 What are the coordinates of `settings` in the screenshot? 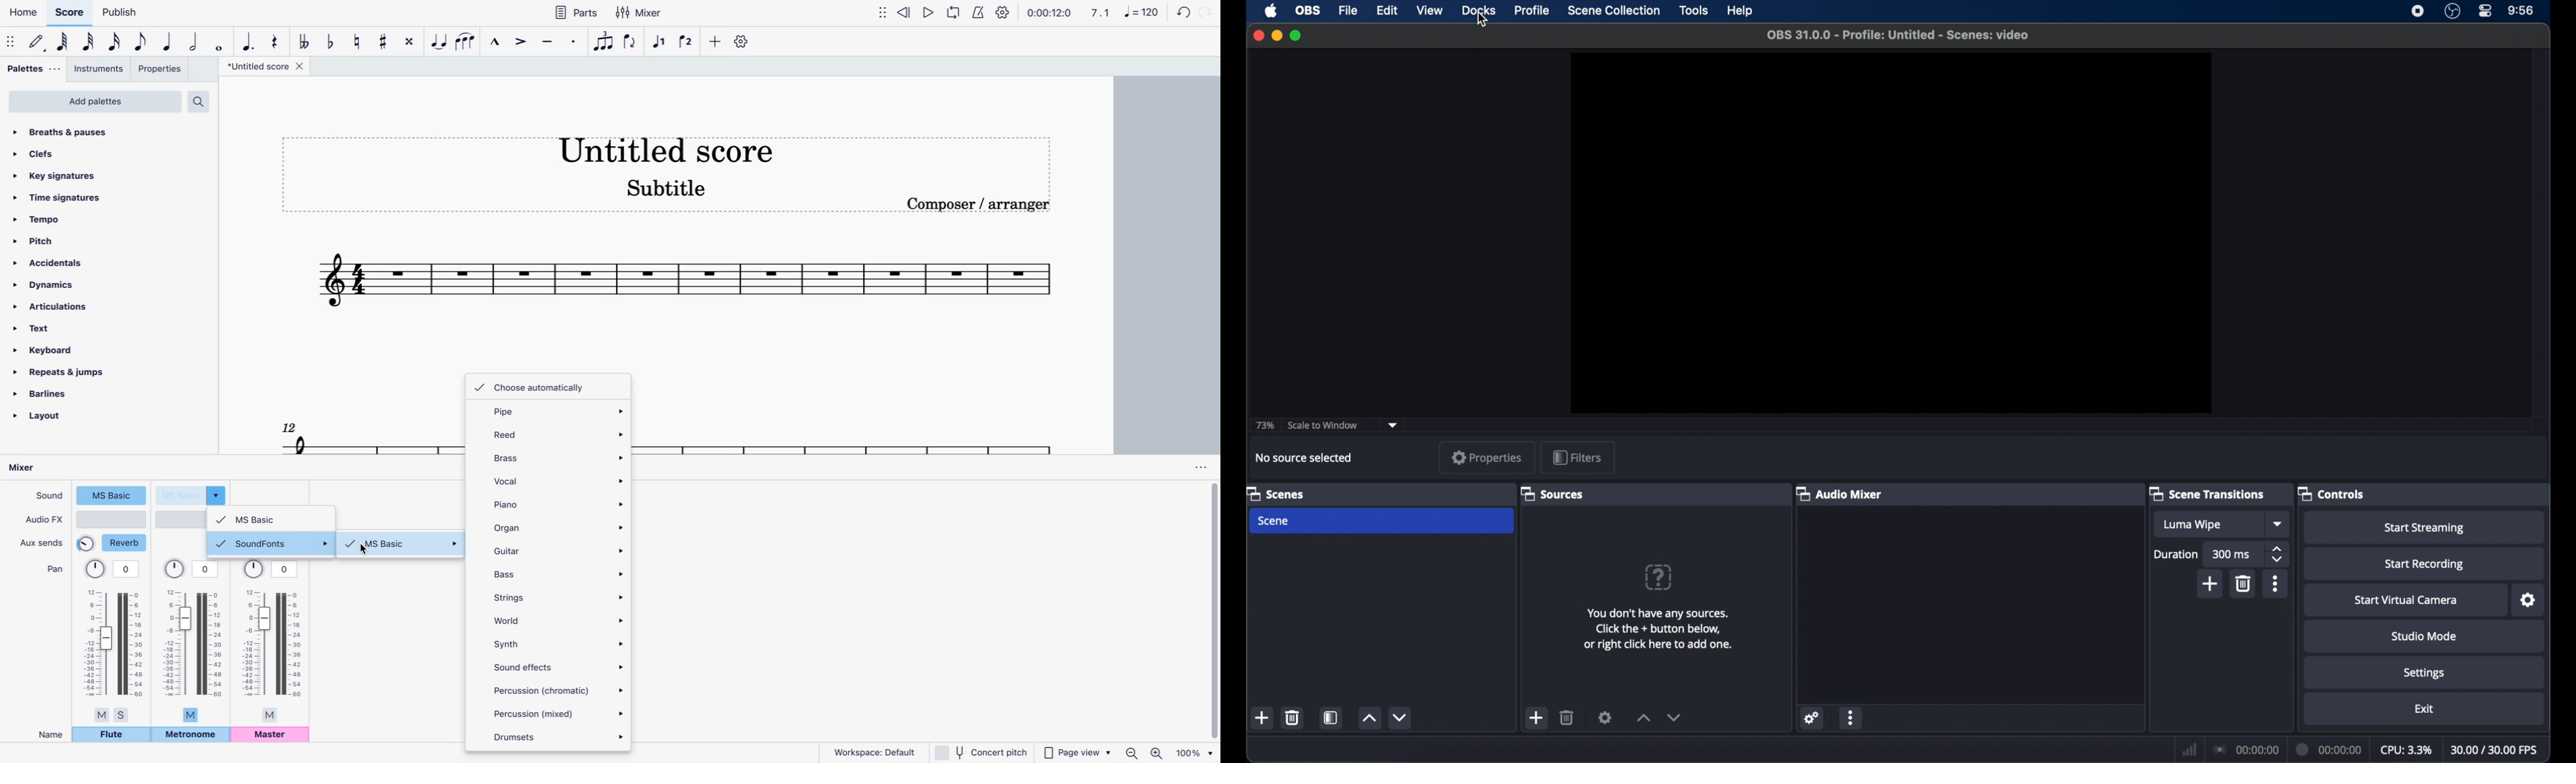 It's located at (1605, 717).